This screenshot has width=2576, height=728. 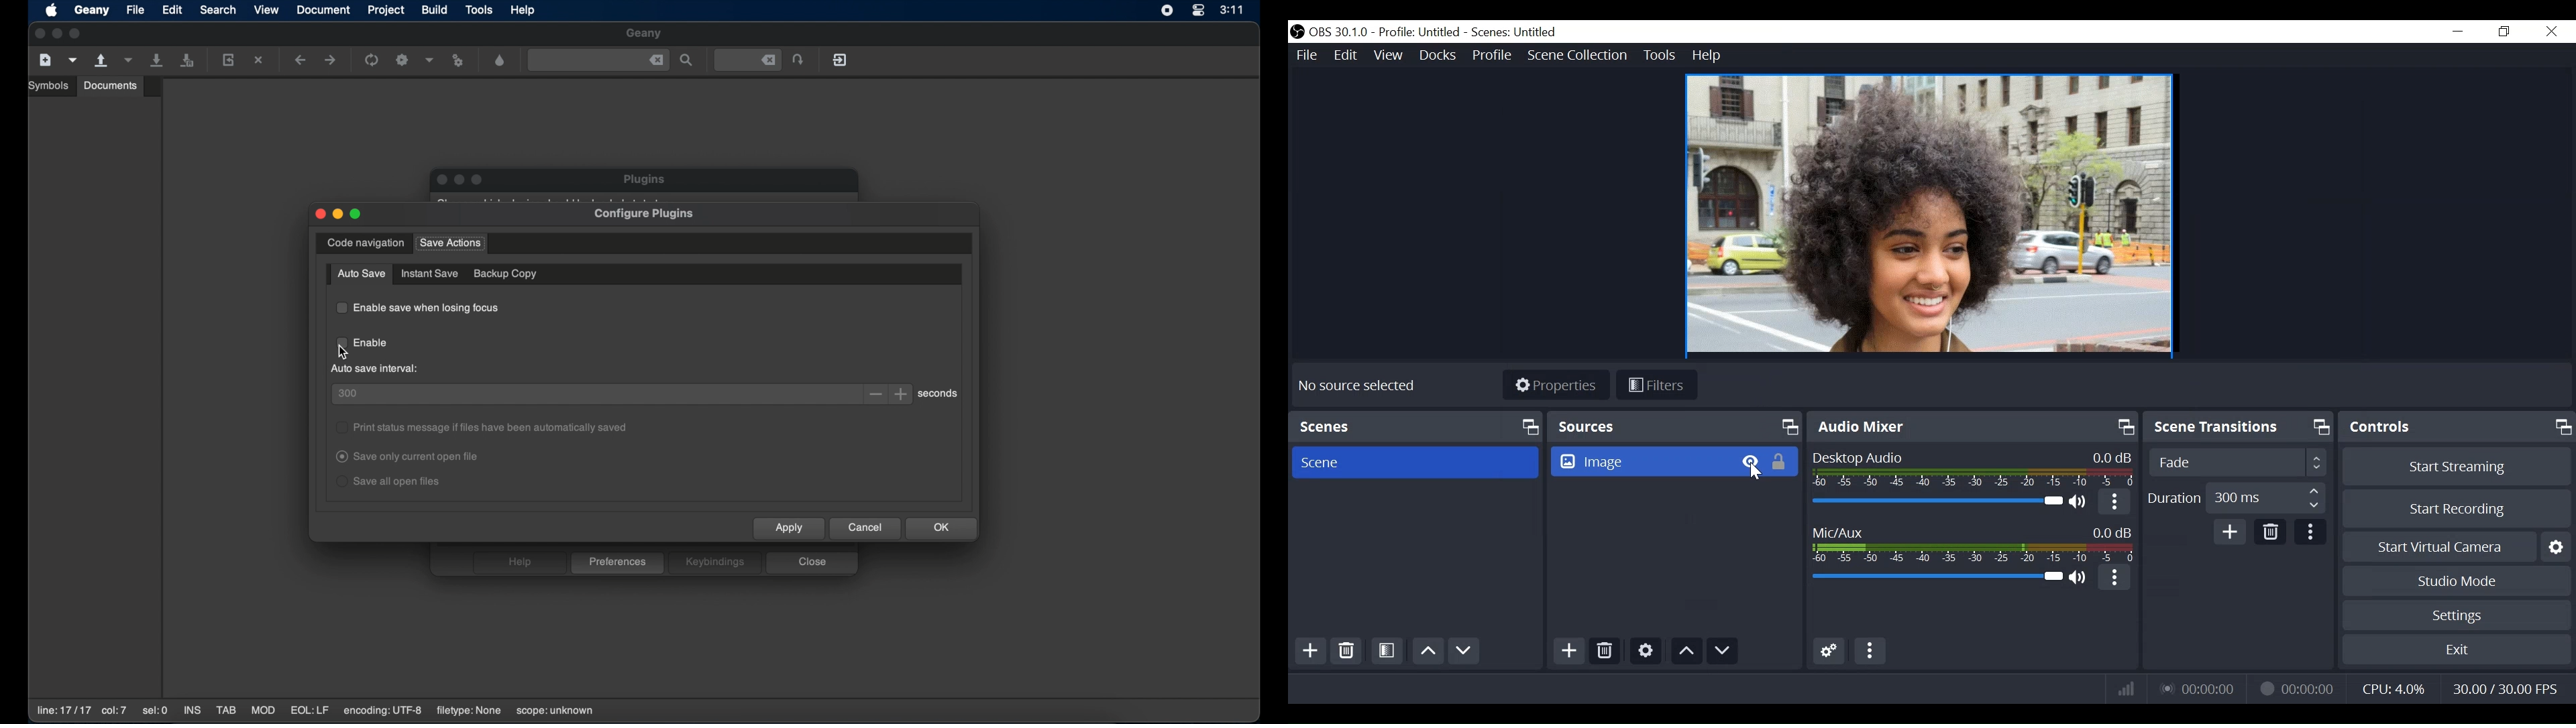 What do you see at coordinates (1419, 463) in the screenshot?
I see `Scene` at bounding box center [1419, 463].